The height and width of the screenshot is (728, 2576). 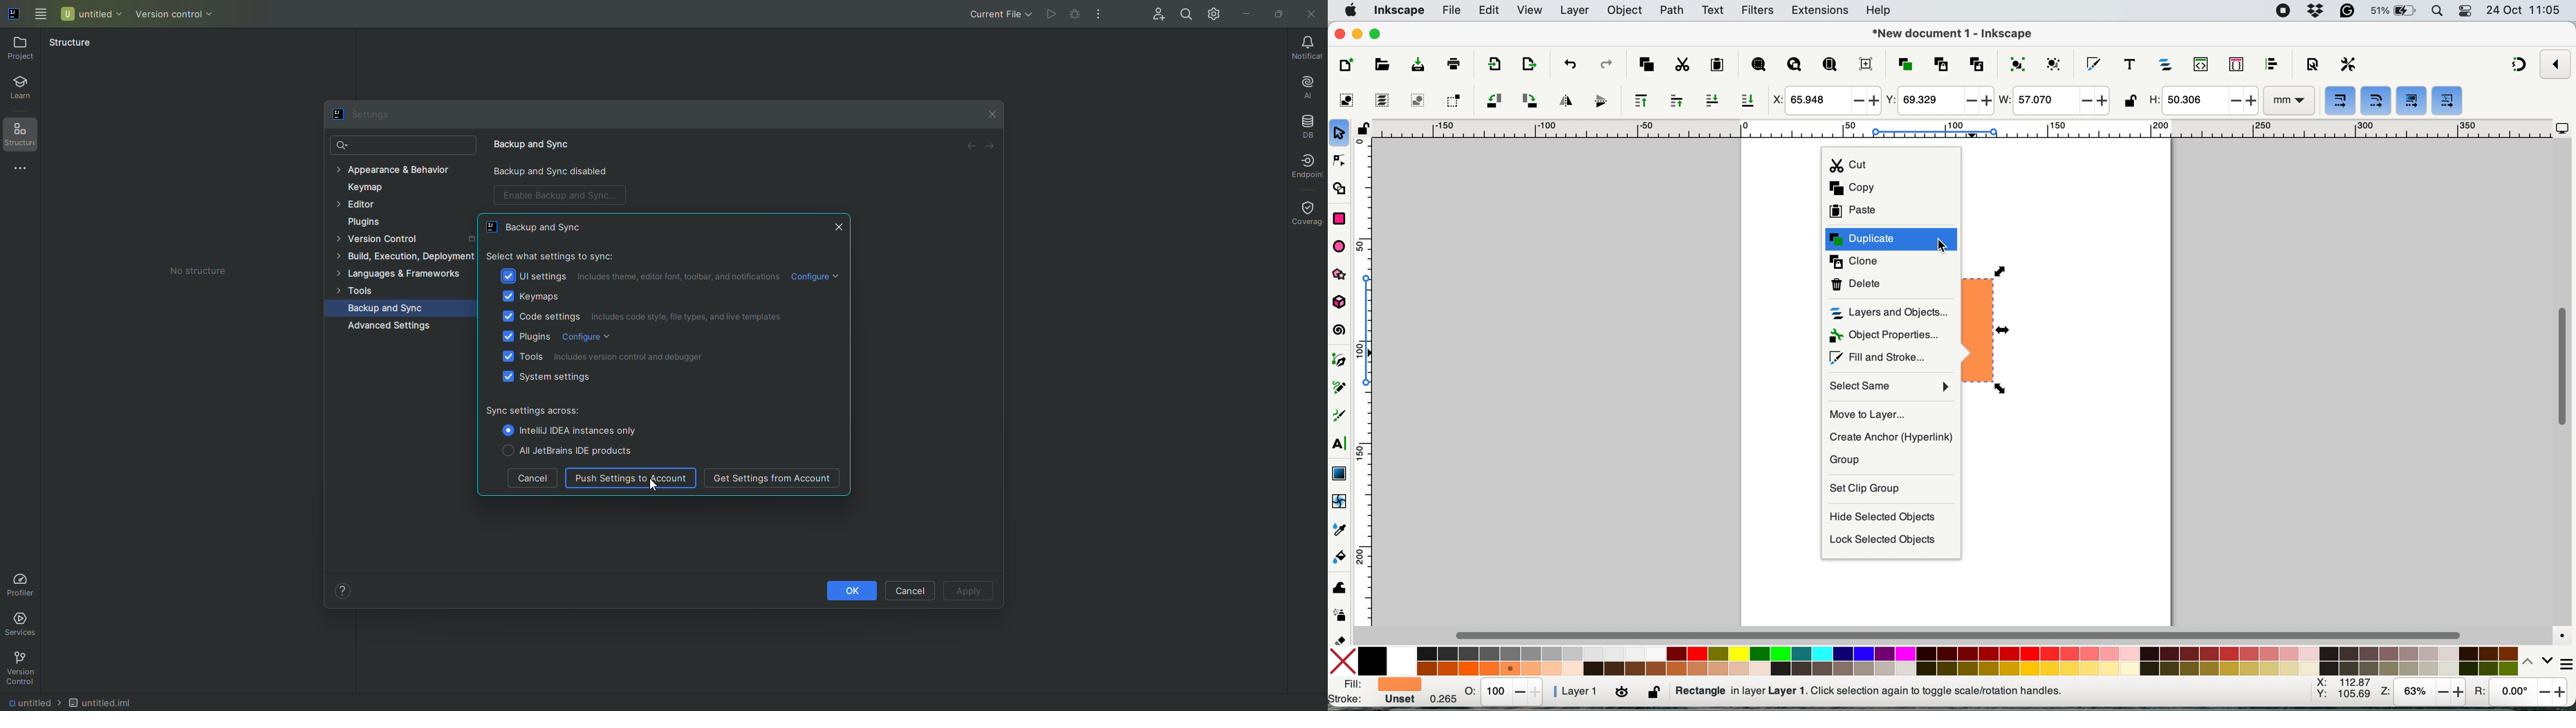 What do you see at coordinates (821, 277) in the screenshot?
I see `Configure` at bounding box center [821, 277].